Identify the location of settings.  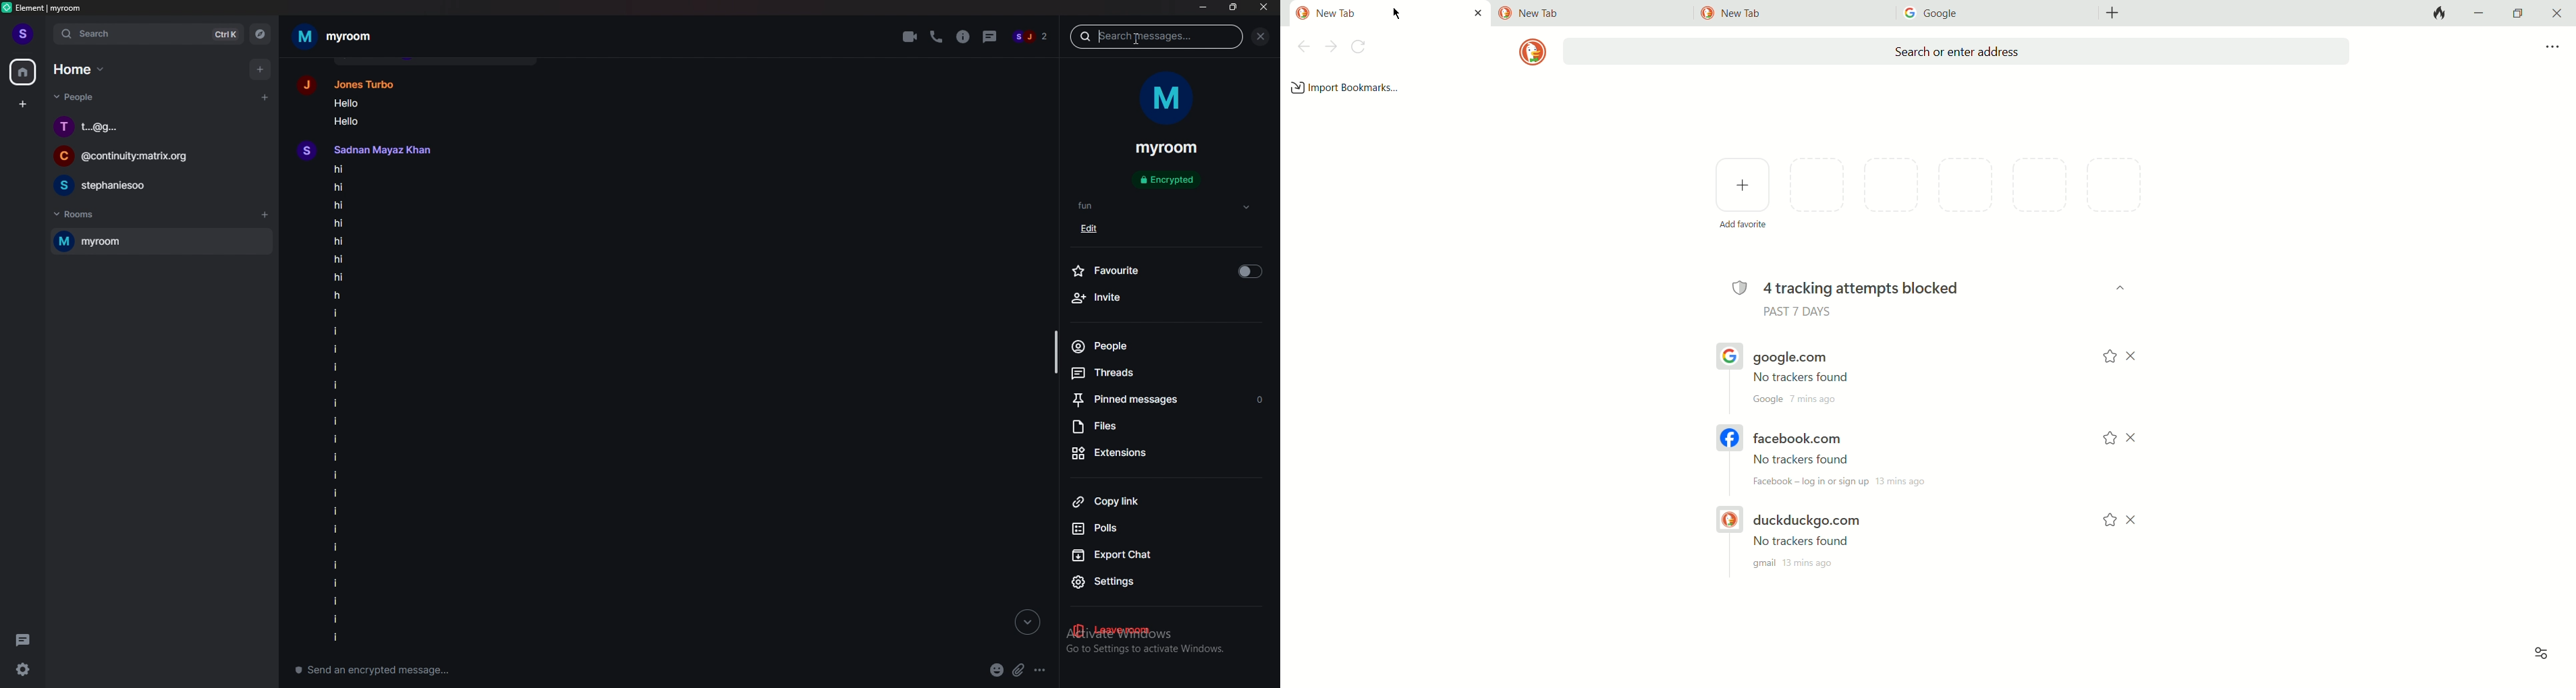
(27, 671).